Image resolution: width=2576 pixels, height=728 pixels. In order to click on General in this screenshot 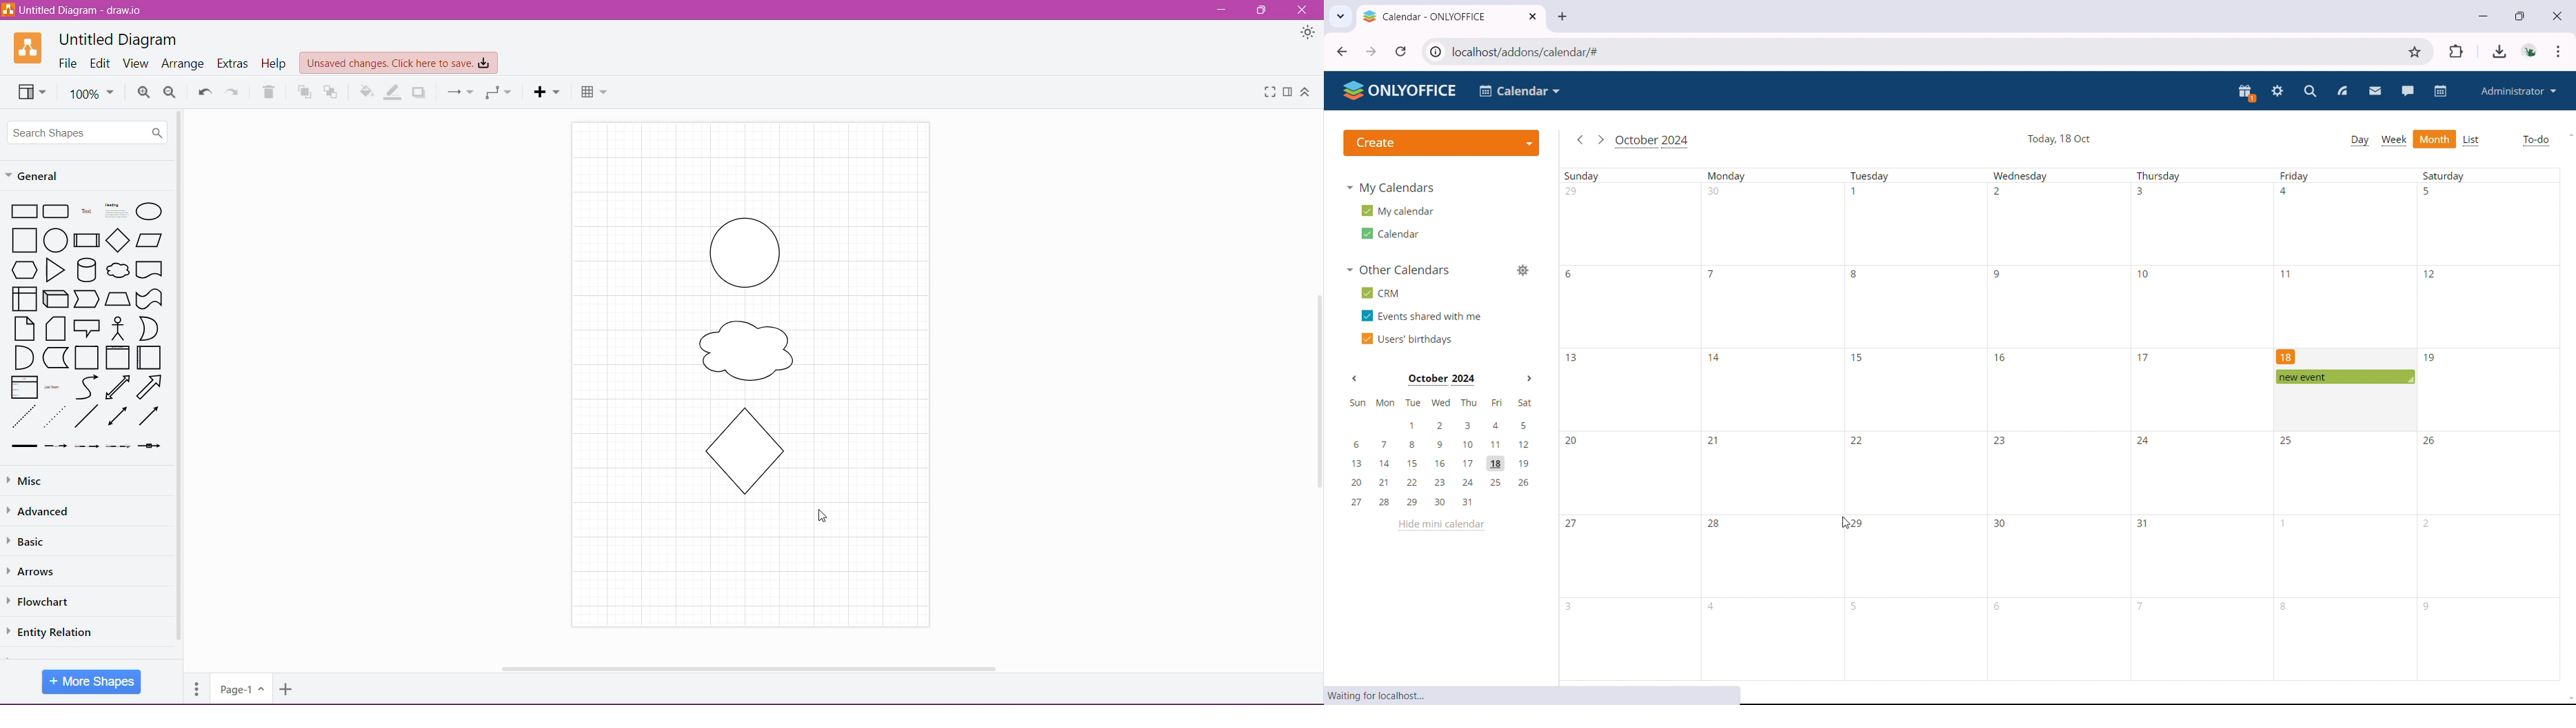, I will do `click(41, 175)`.